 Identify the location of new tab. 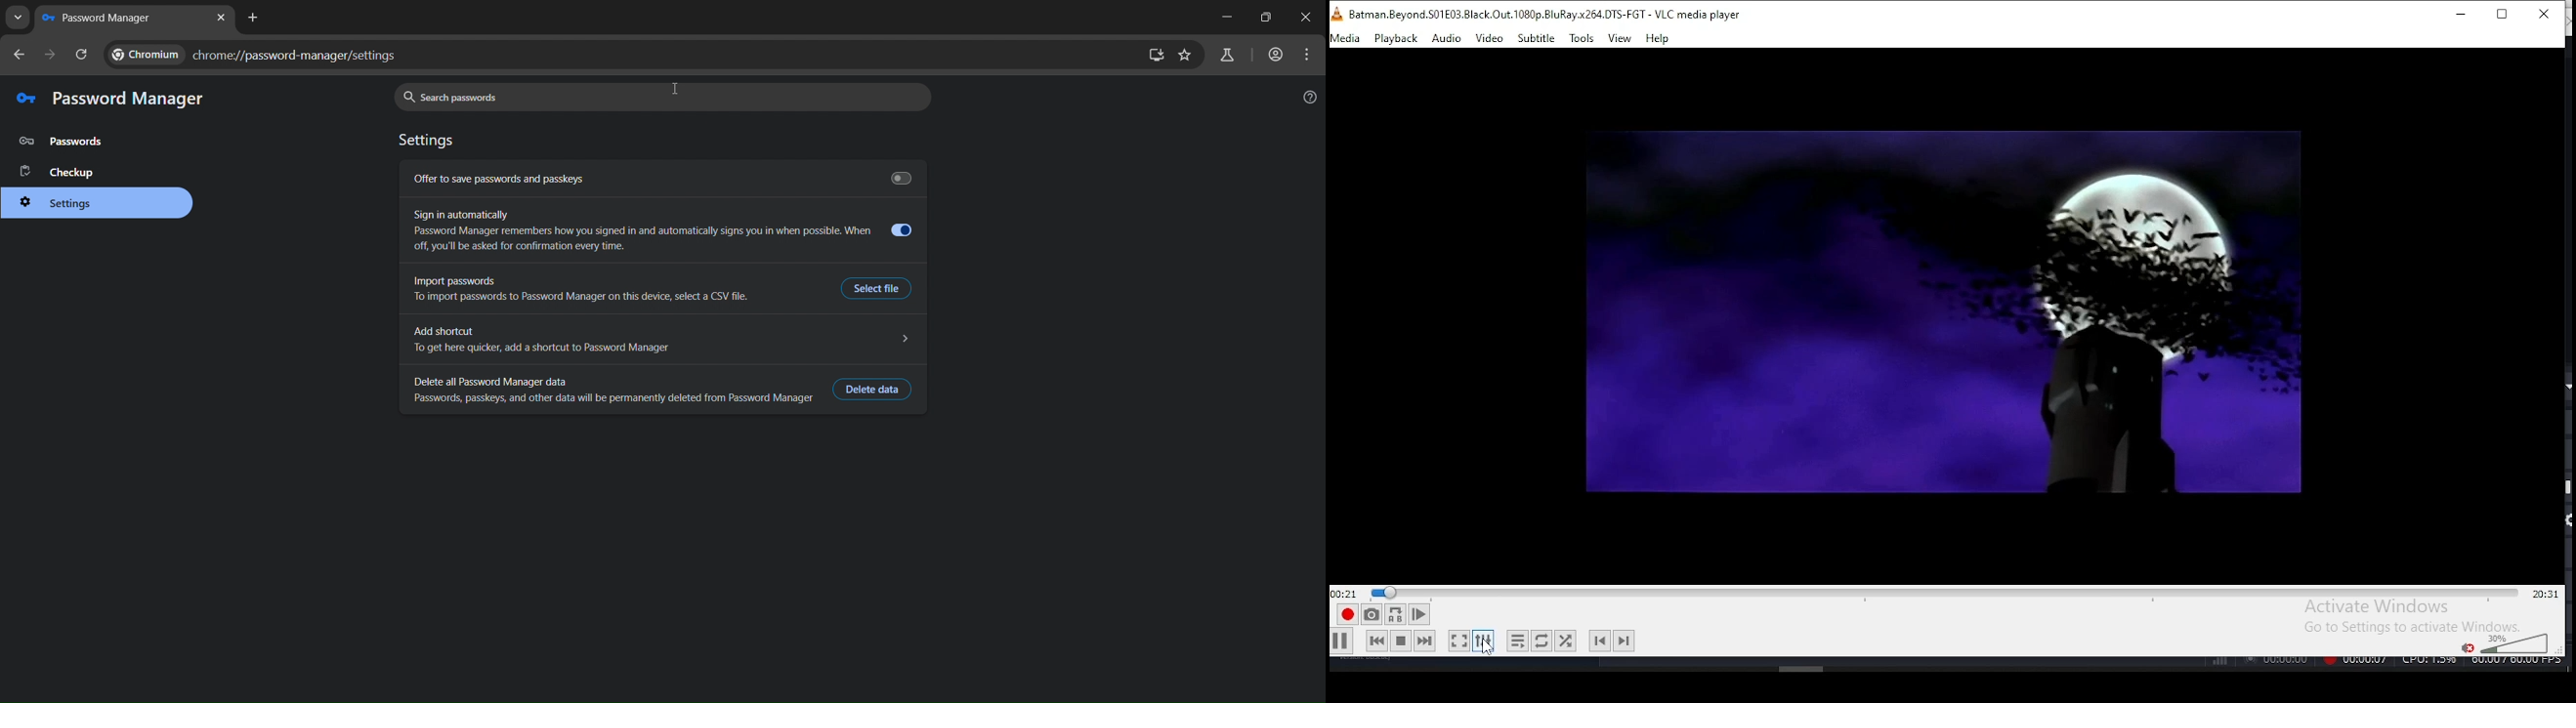
(251, 21).